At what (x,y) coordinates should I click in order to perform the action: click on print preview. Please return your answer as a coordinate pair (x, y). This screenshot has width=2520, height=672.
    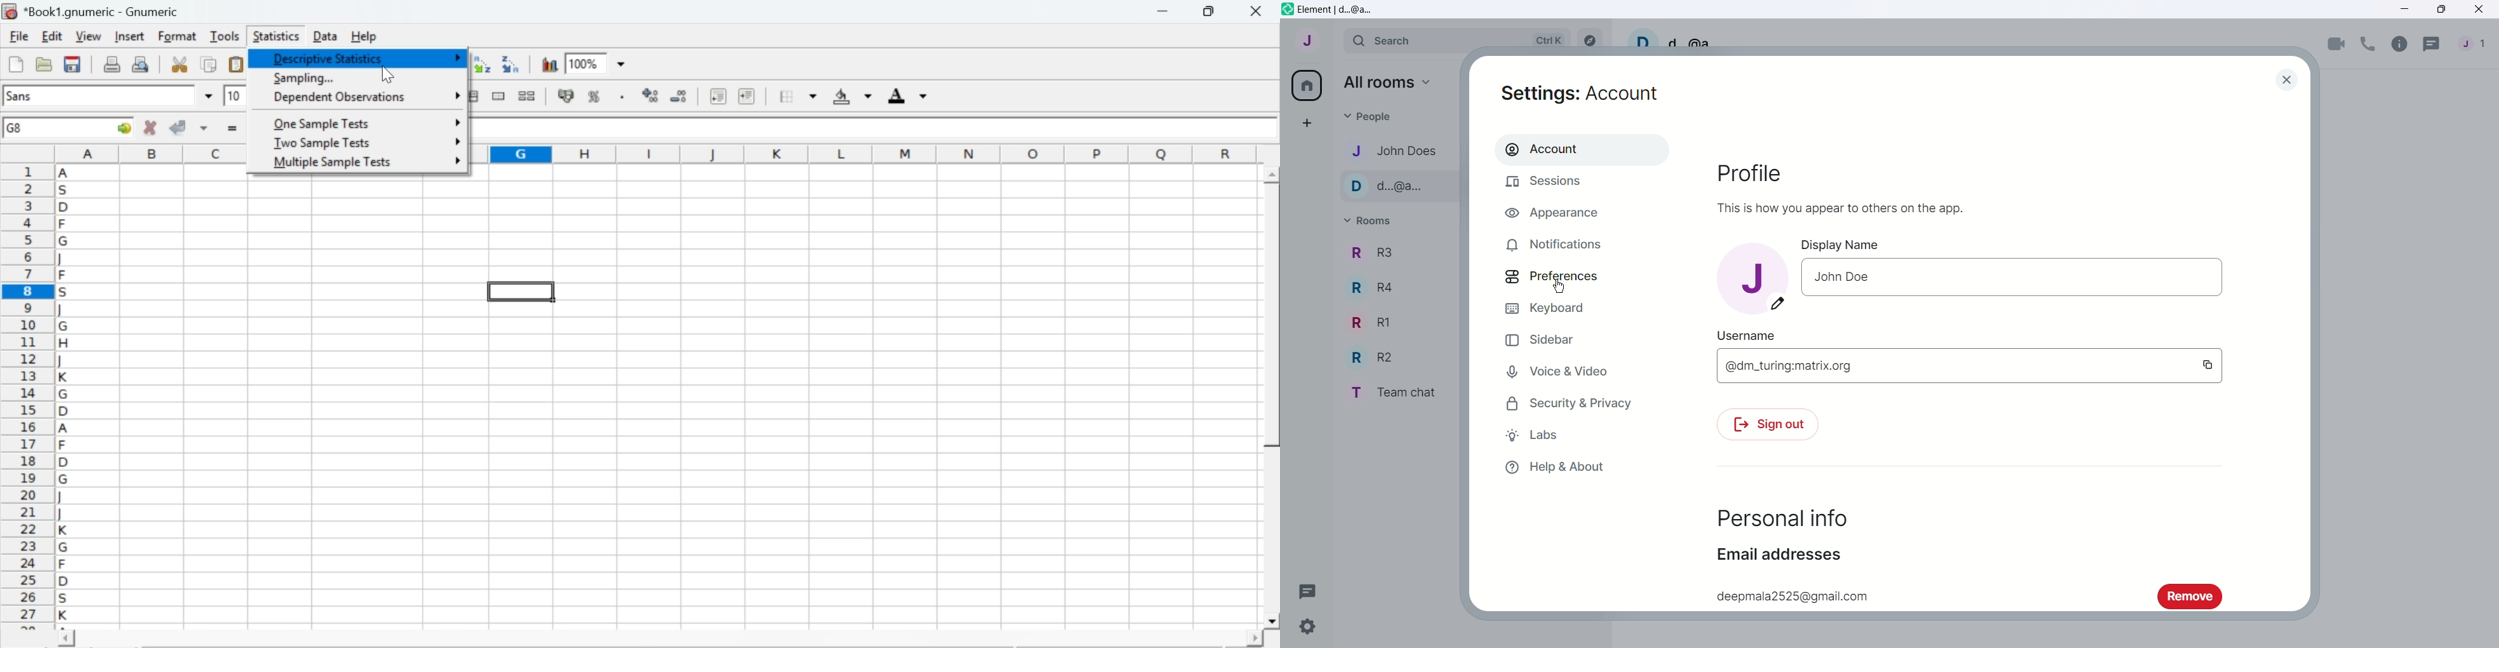
    Looking at the image, I should click on (141, 63).